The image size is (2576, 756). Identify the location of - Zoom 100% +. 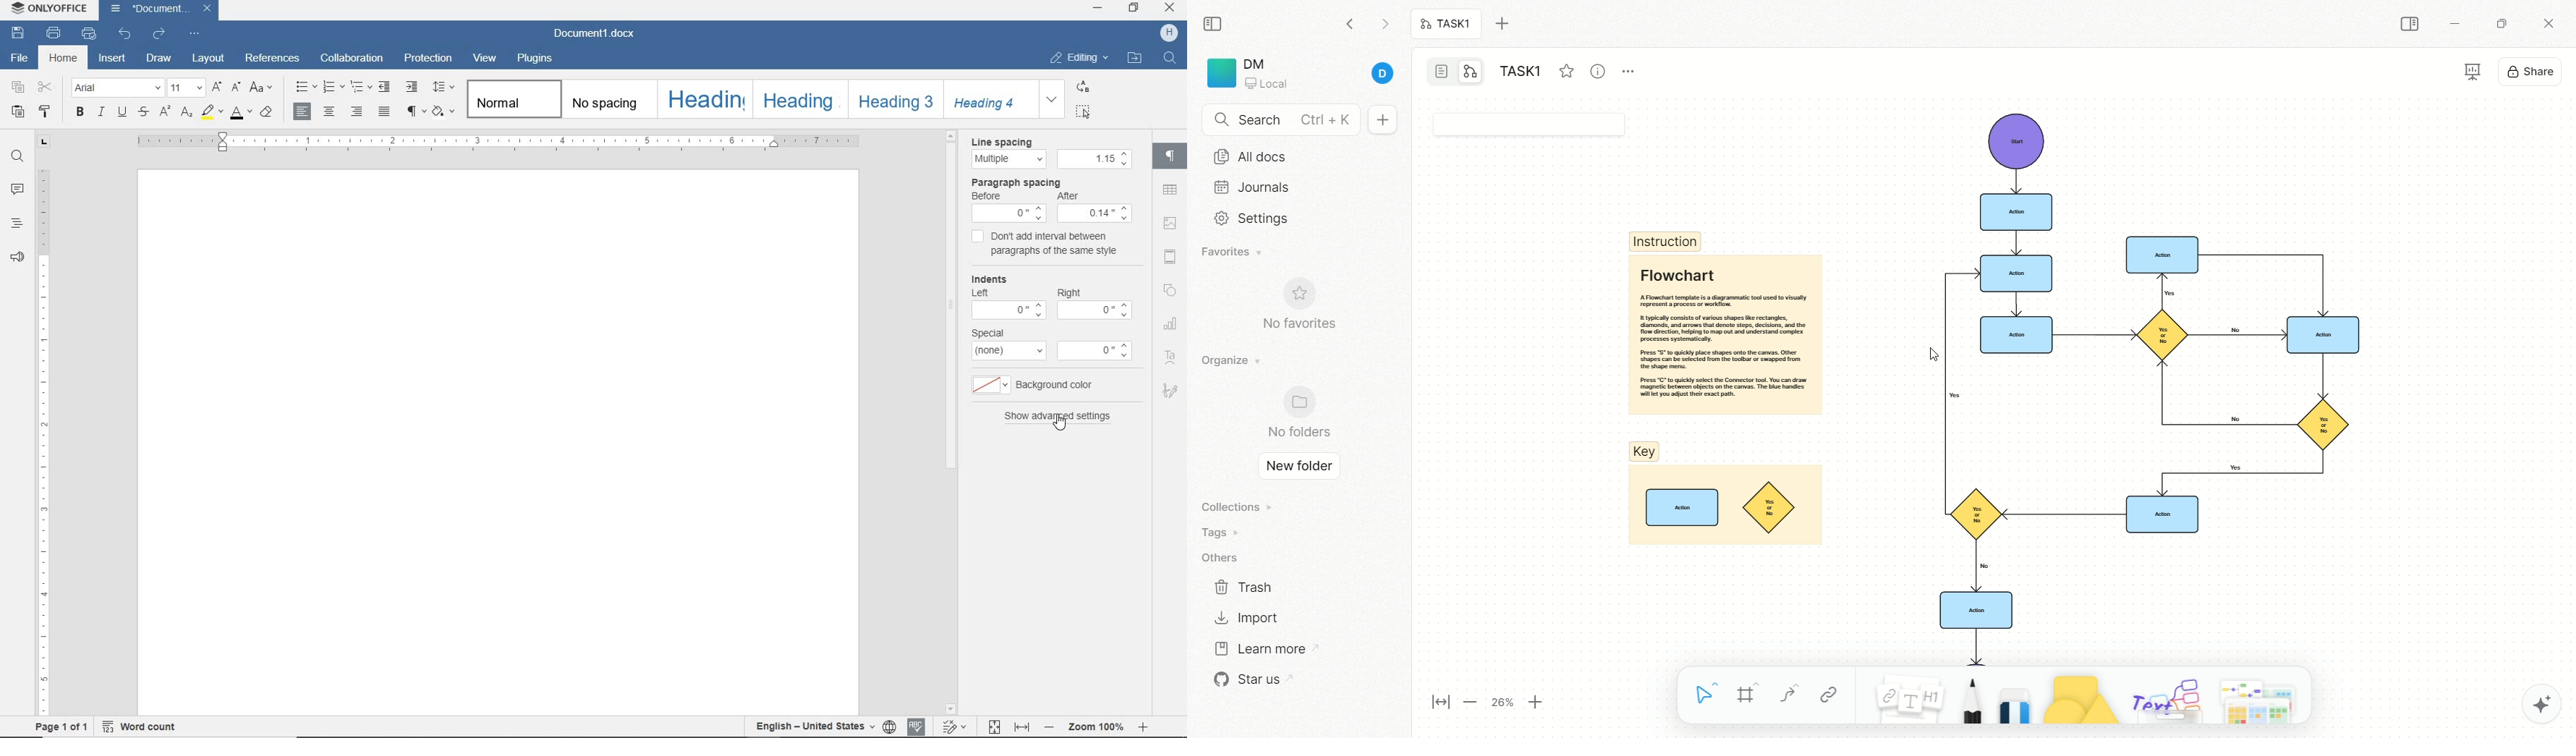
(1098, 728).